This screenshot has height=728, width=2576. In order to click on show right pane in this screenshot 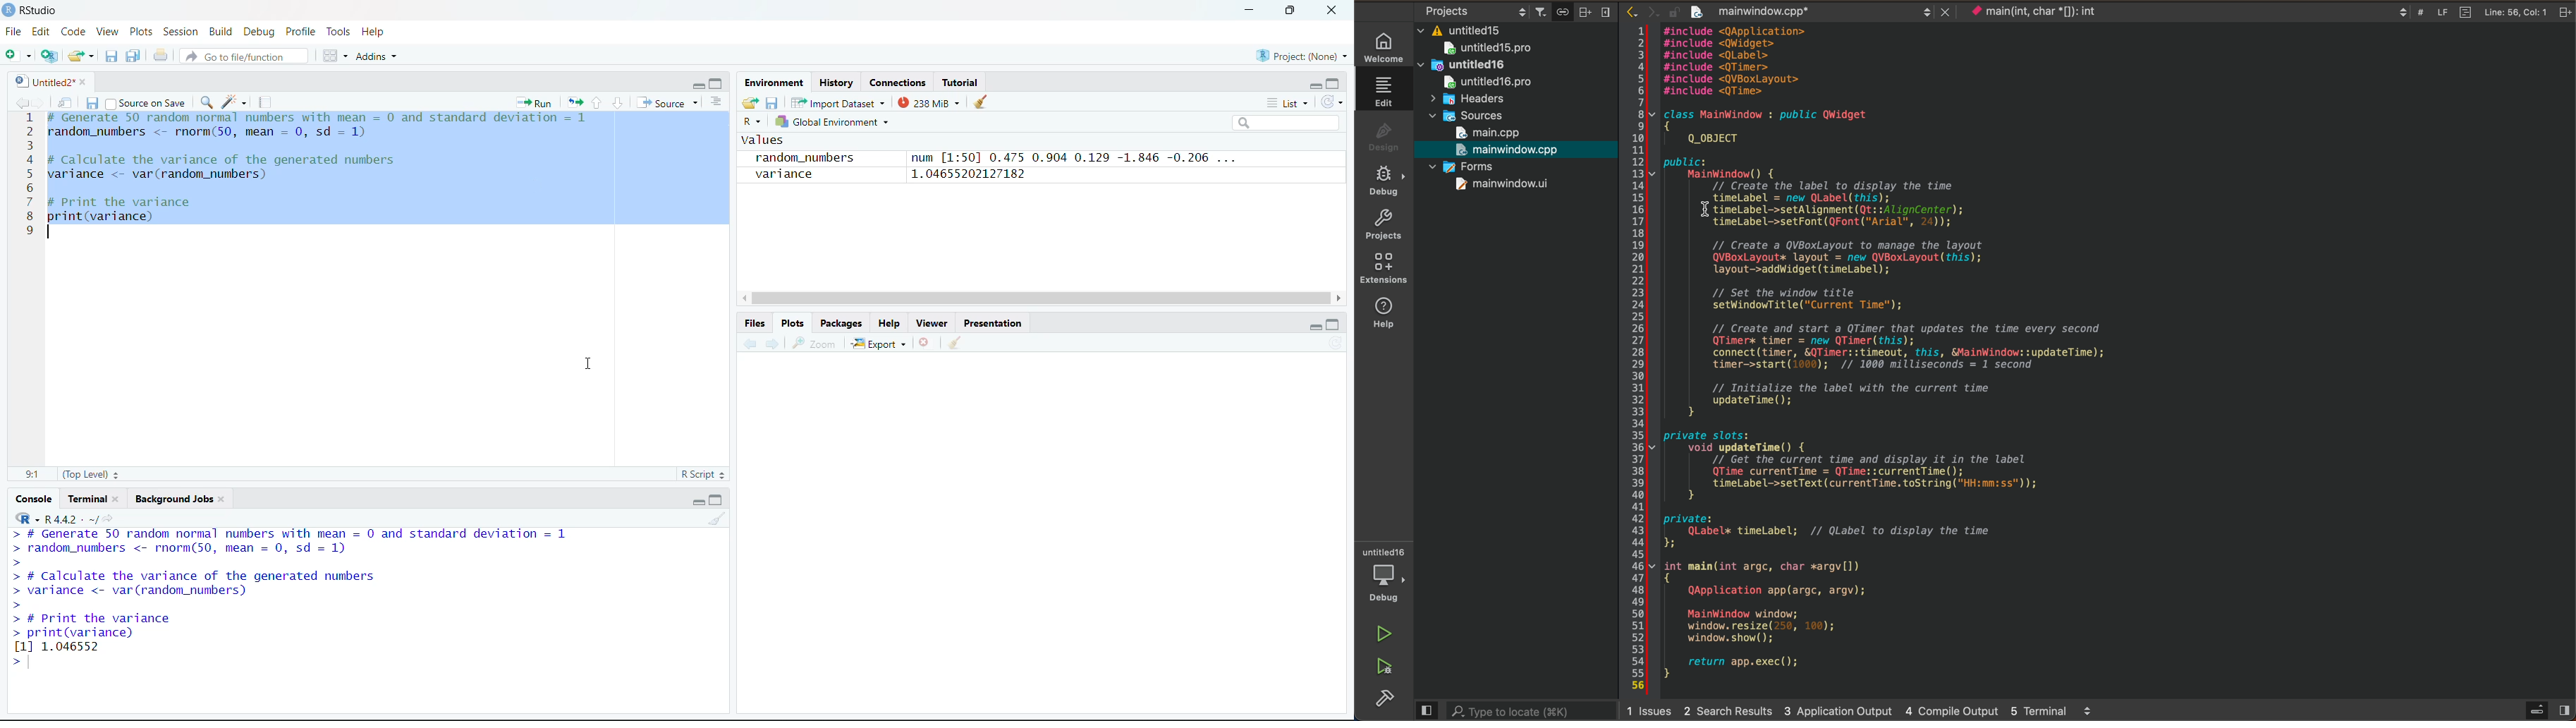, I will do `click(2567, 711)`.